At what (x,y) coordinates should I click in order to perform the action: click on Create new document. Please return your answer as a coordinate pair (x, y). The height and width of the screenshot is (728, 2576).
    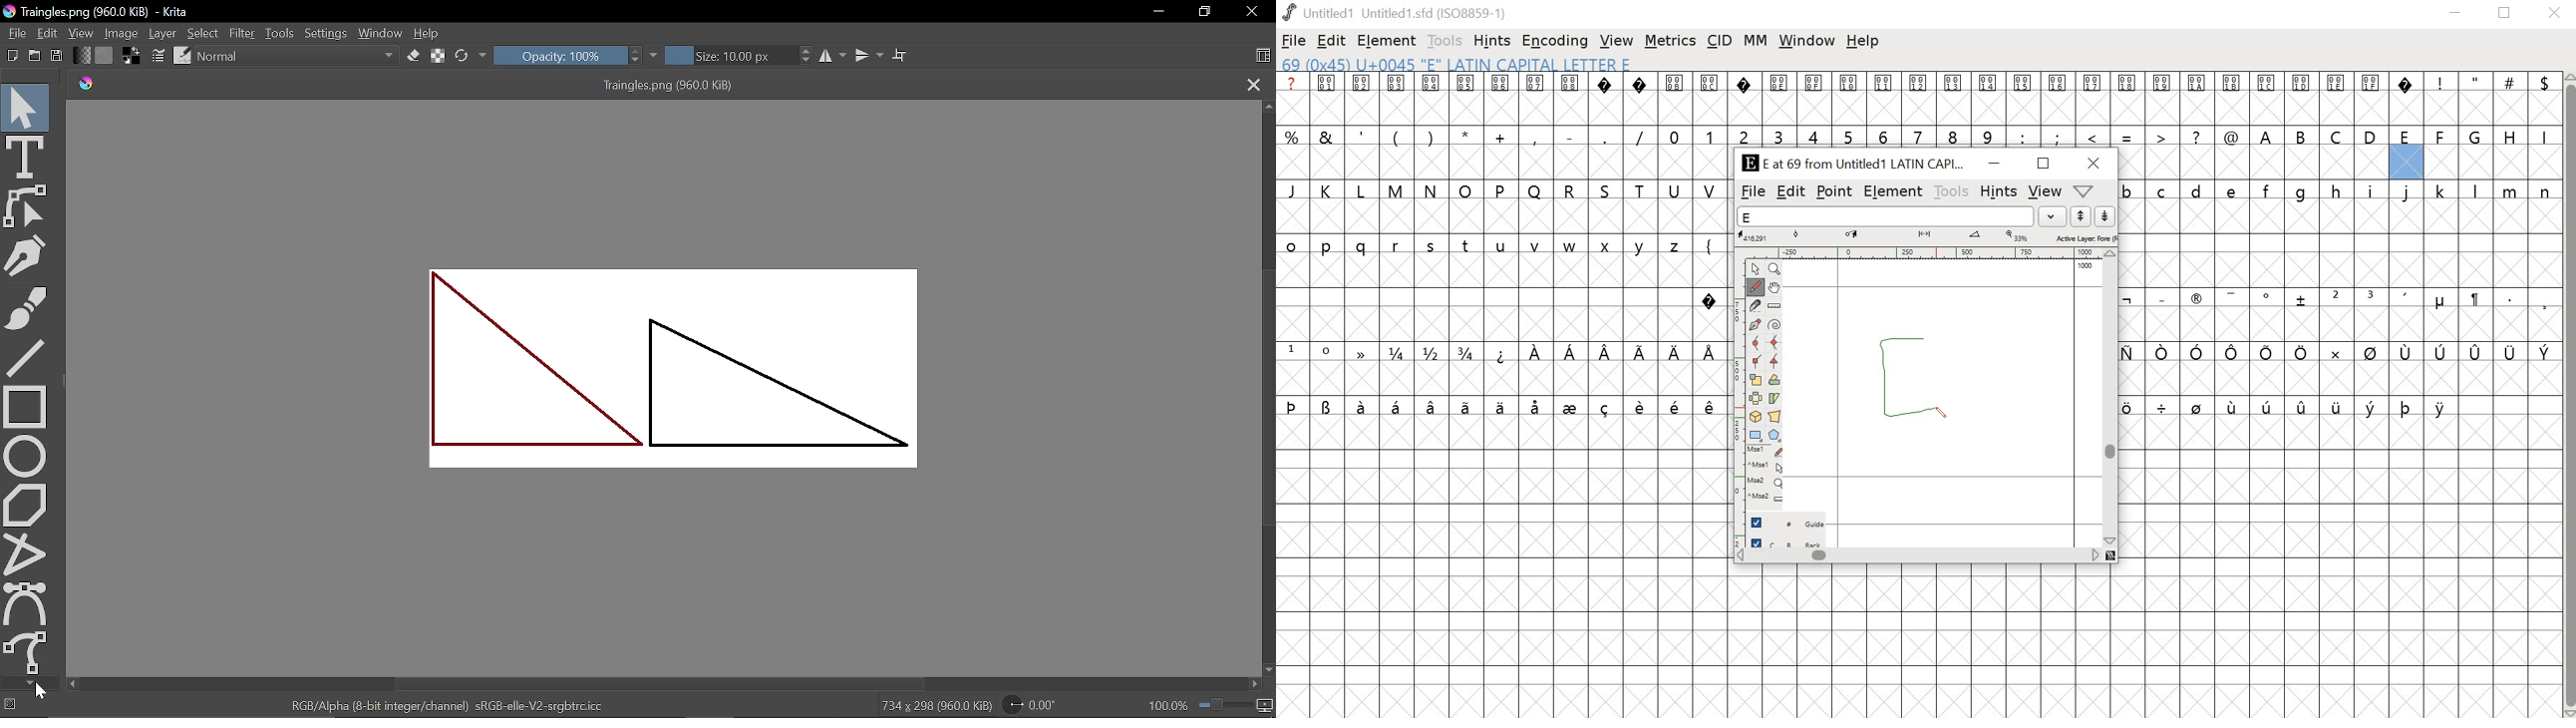
    Looking at the image, I should click on (13, 56).